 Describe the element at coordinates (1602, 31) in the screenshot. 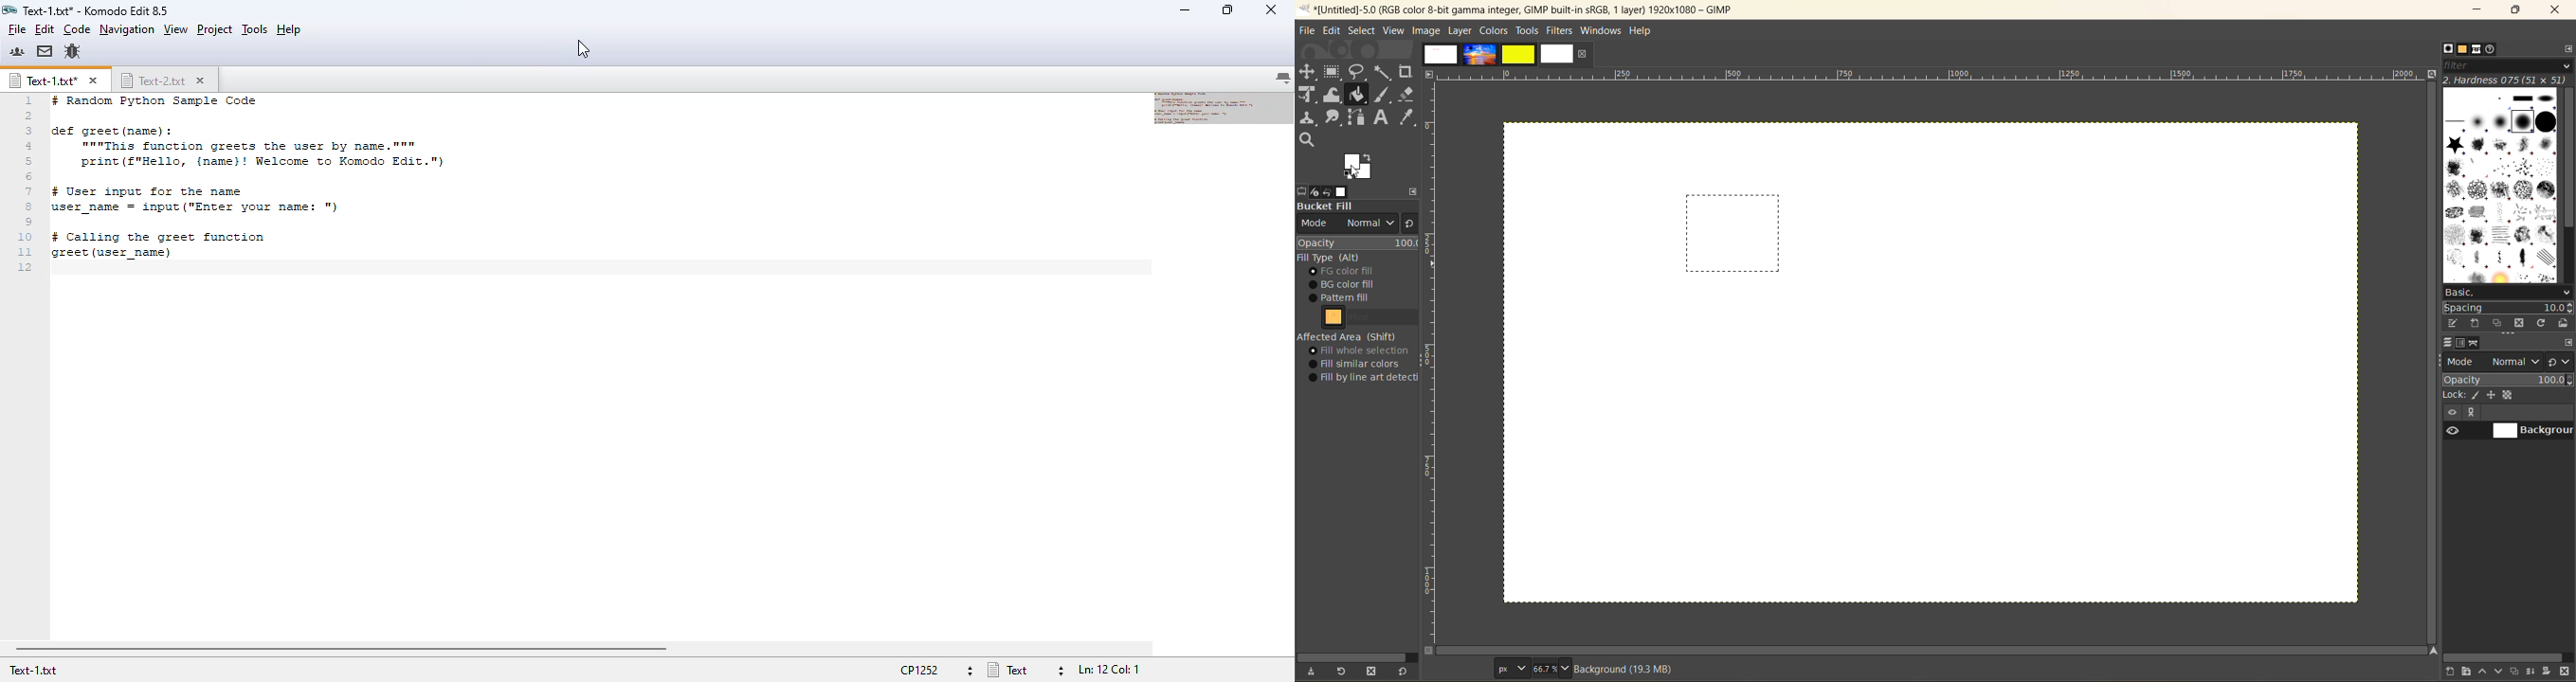

I see `windows` at that location.